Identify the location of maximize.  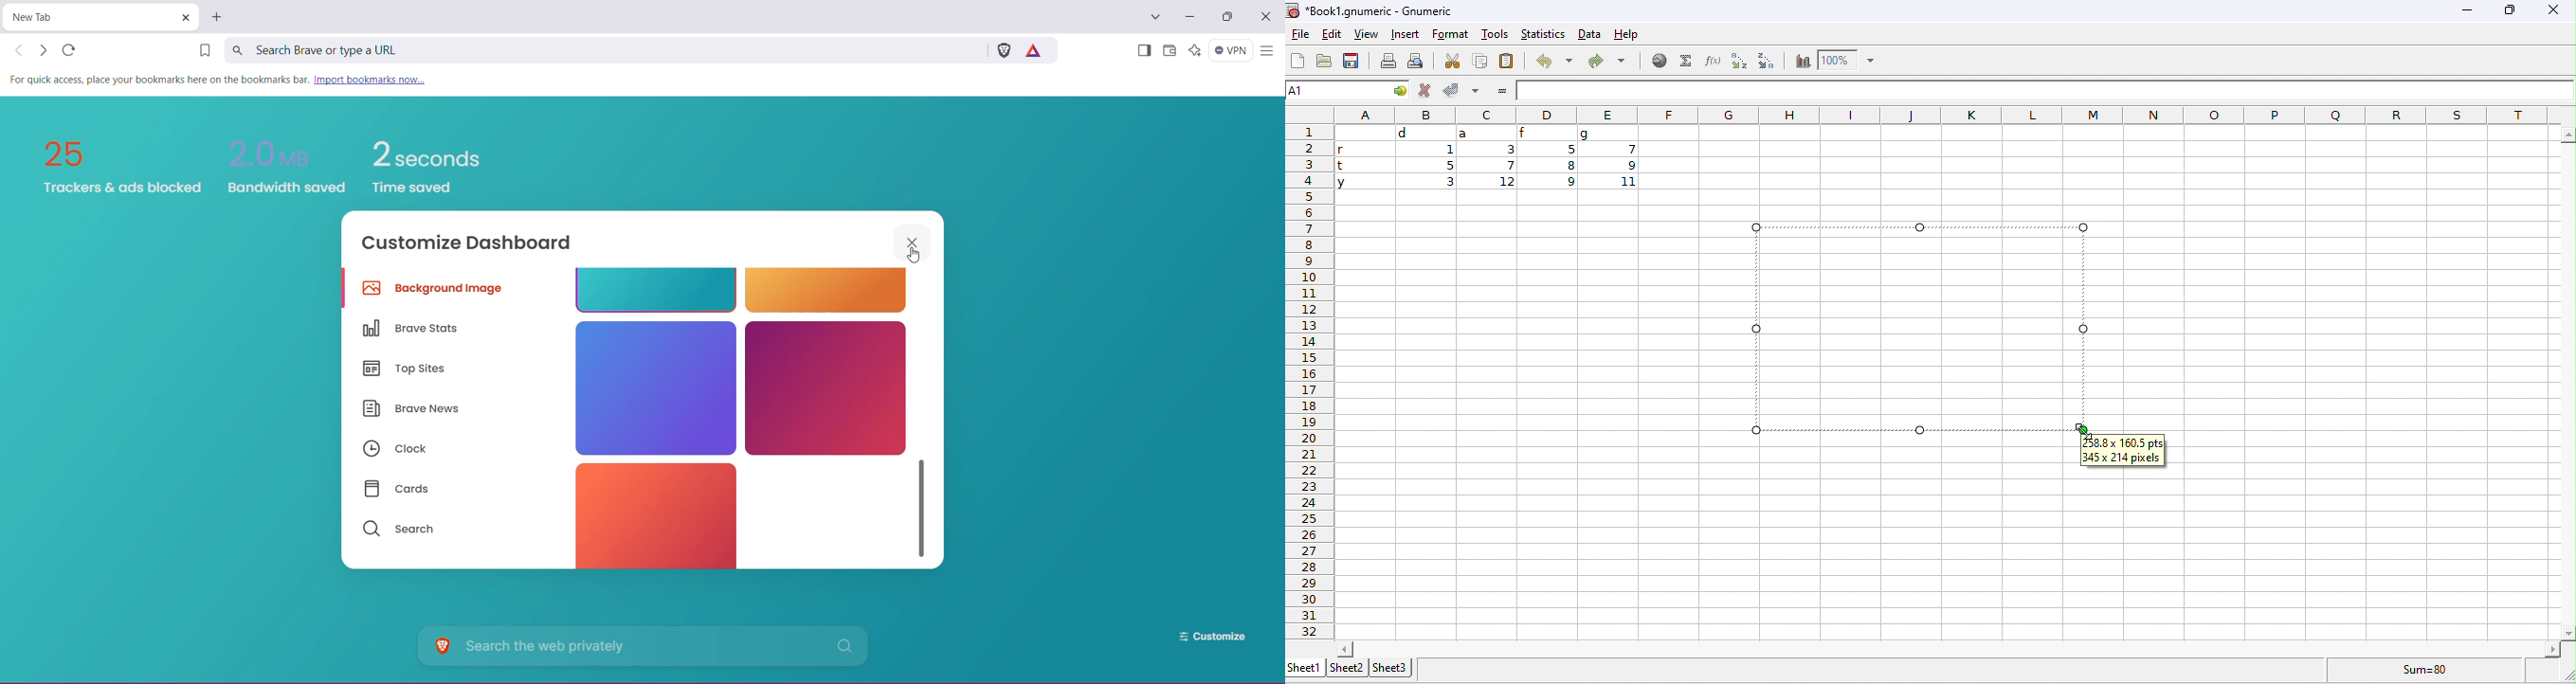
(2511, 12).